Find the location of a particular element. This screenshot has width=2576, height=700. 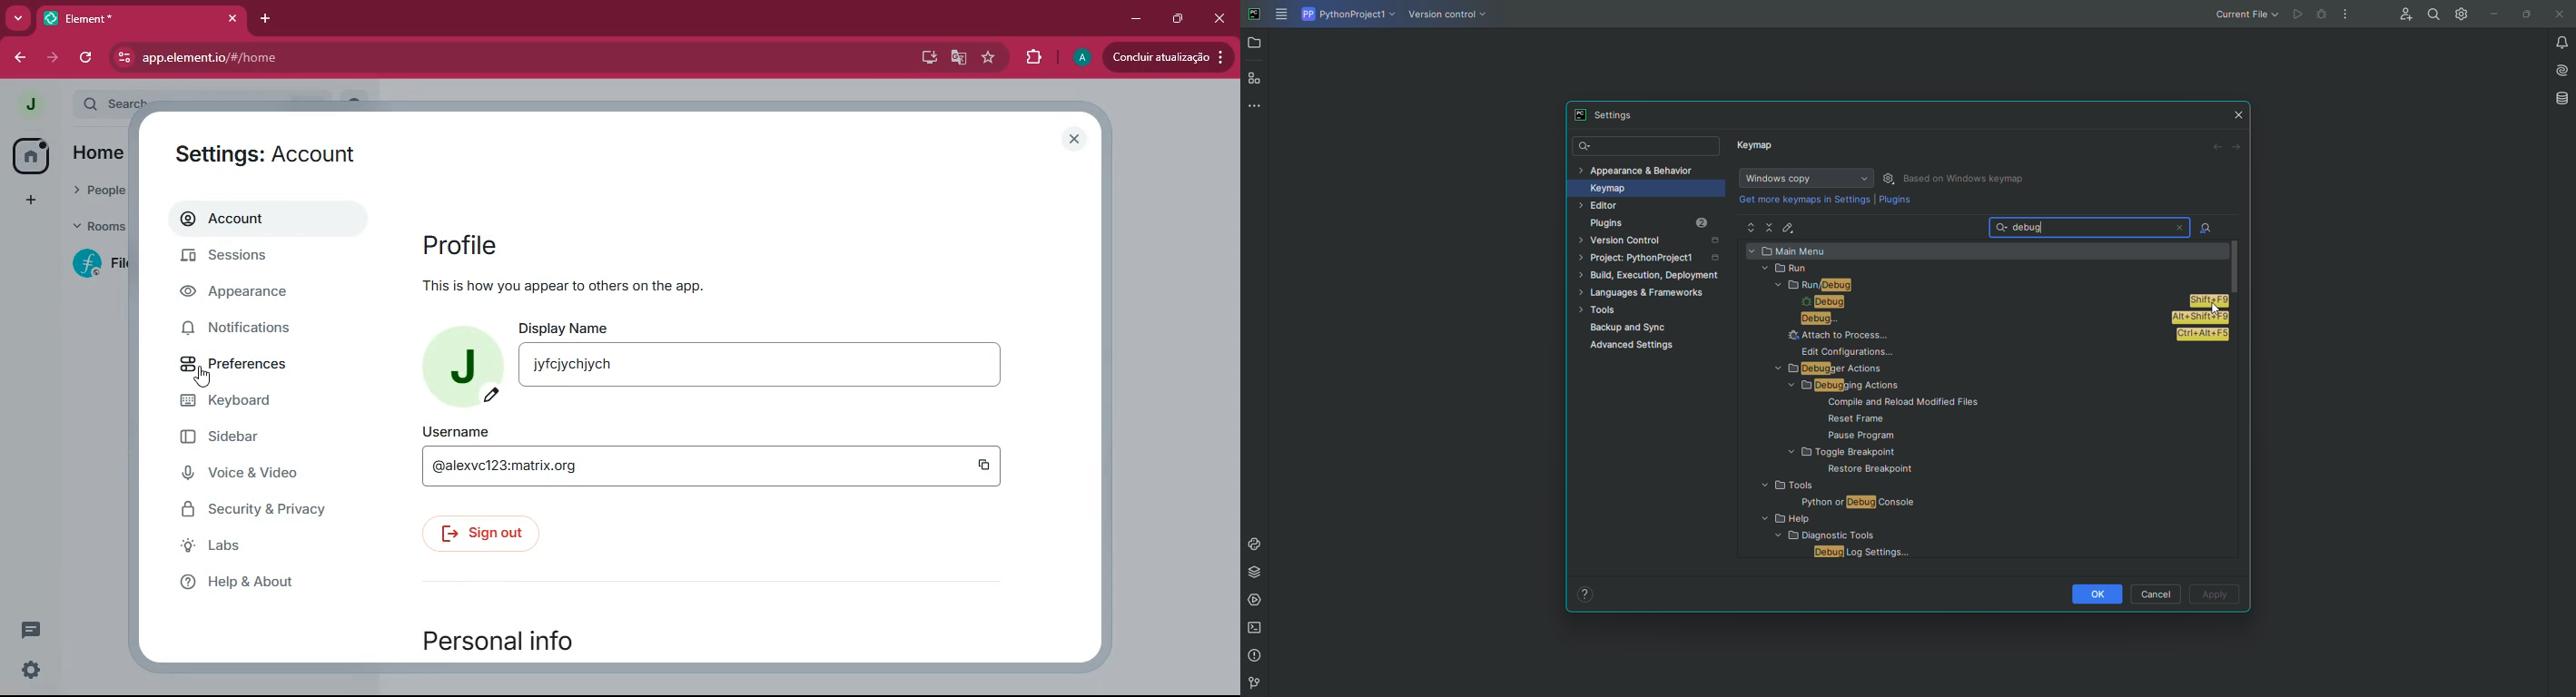

FILE NAME is located at coordinates (1857, 470).